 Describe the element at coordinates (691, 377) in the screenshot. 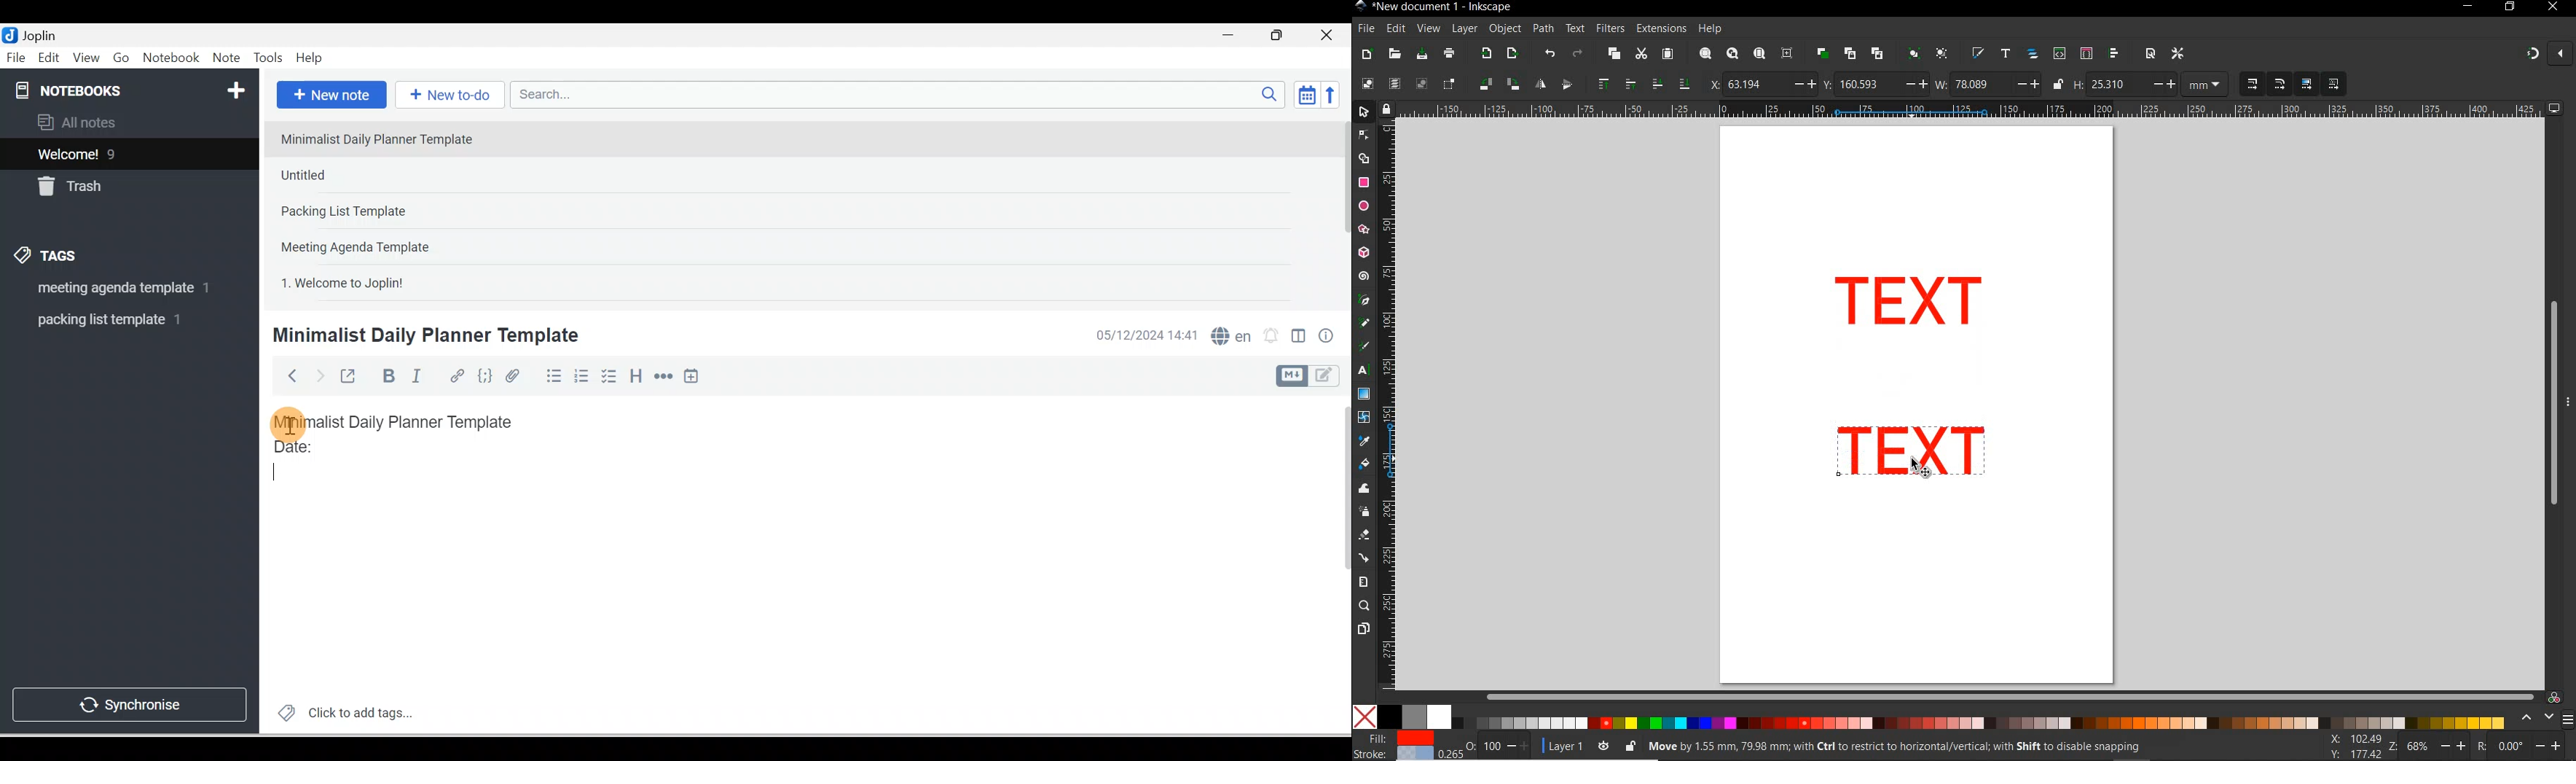

I see `Insert time` at that location.